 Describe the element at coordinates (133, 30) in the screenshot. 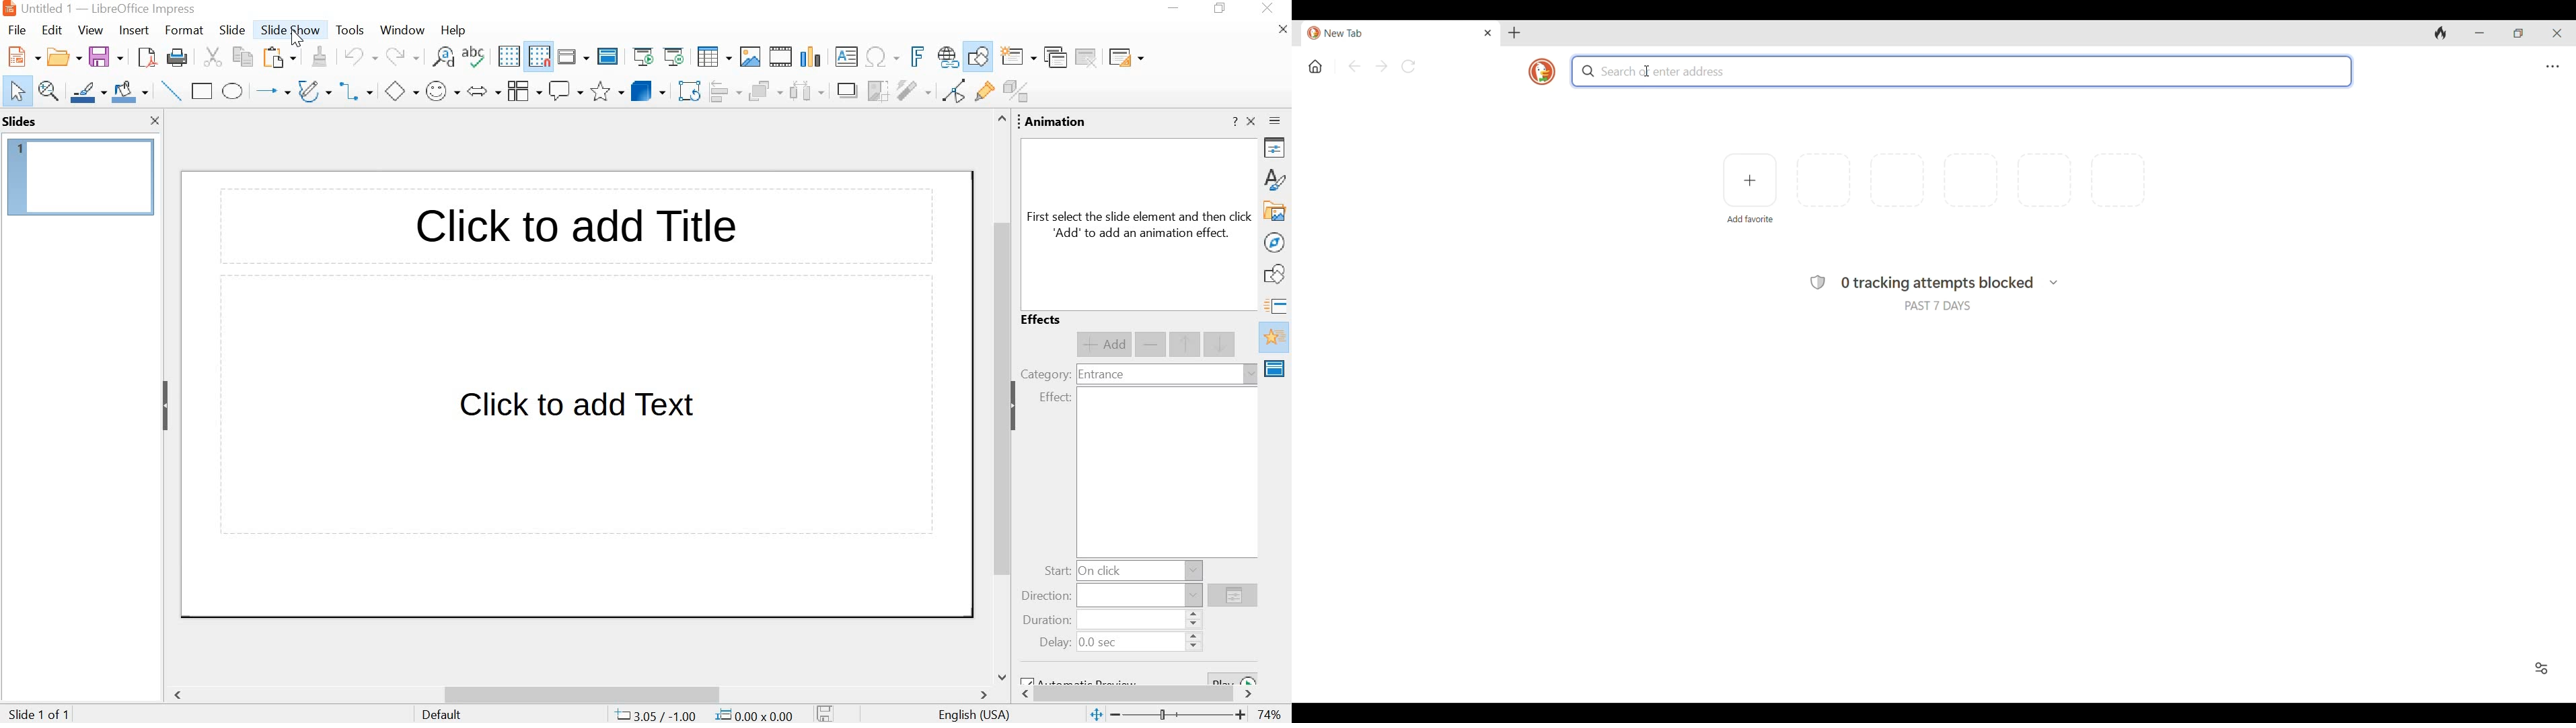

I see `insert menu` at that location.